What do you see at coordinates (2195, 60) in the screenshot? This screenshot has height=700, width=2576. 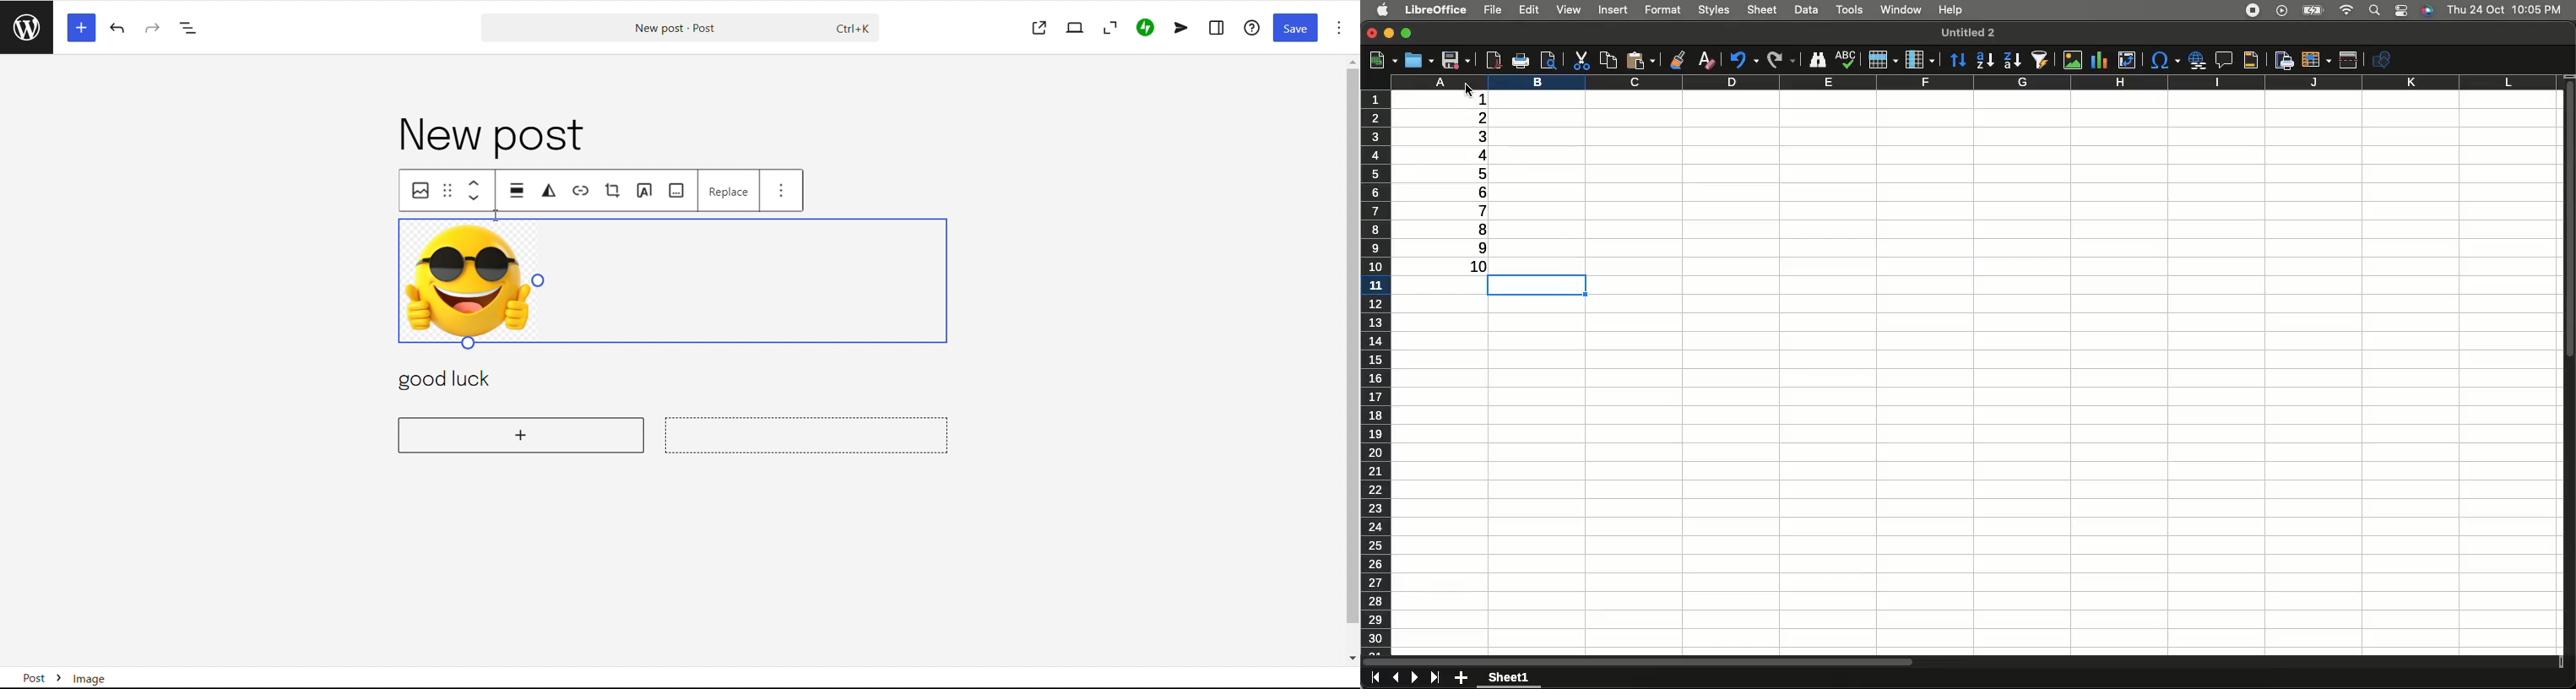 I see `Insert hyperlink` at bounding box center [2195, 60].